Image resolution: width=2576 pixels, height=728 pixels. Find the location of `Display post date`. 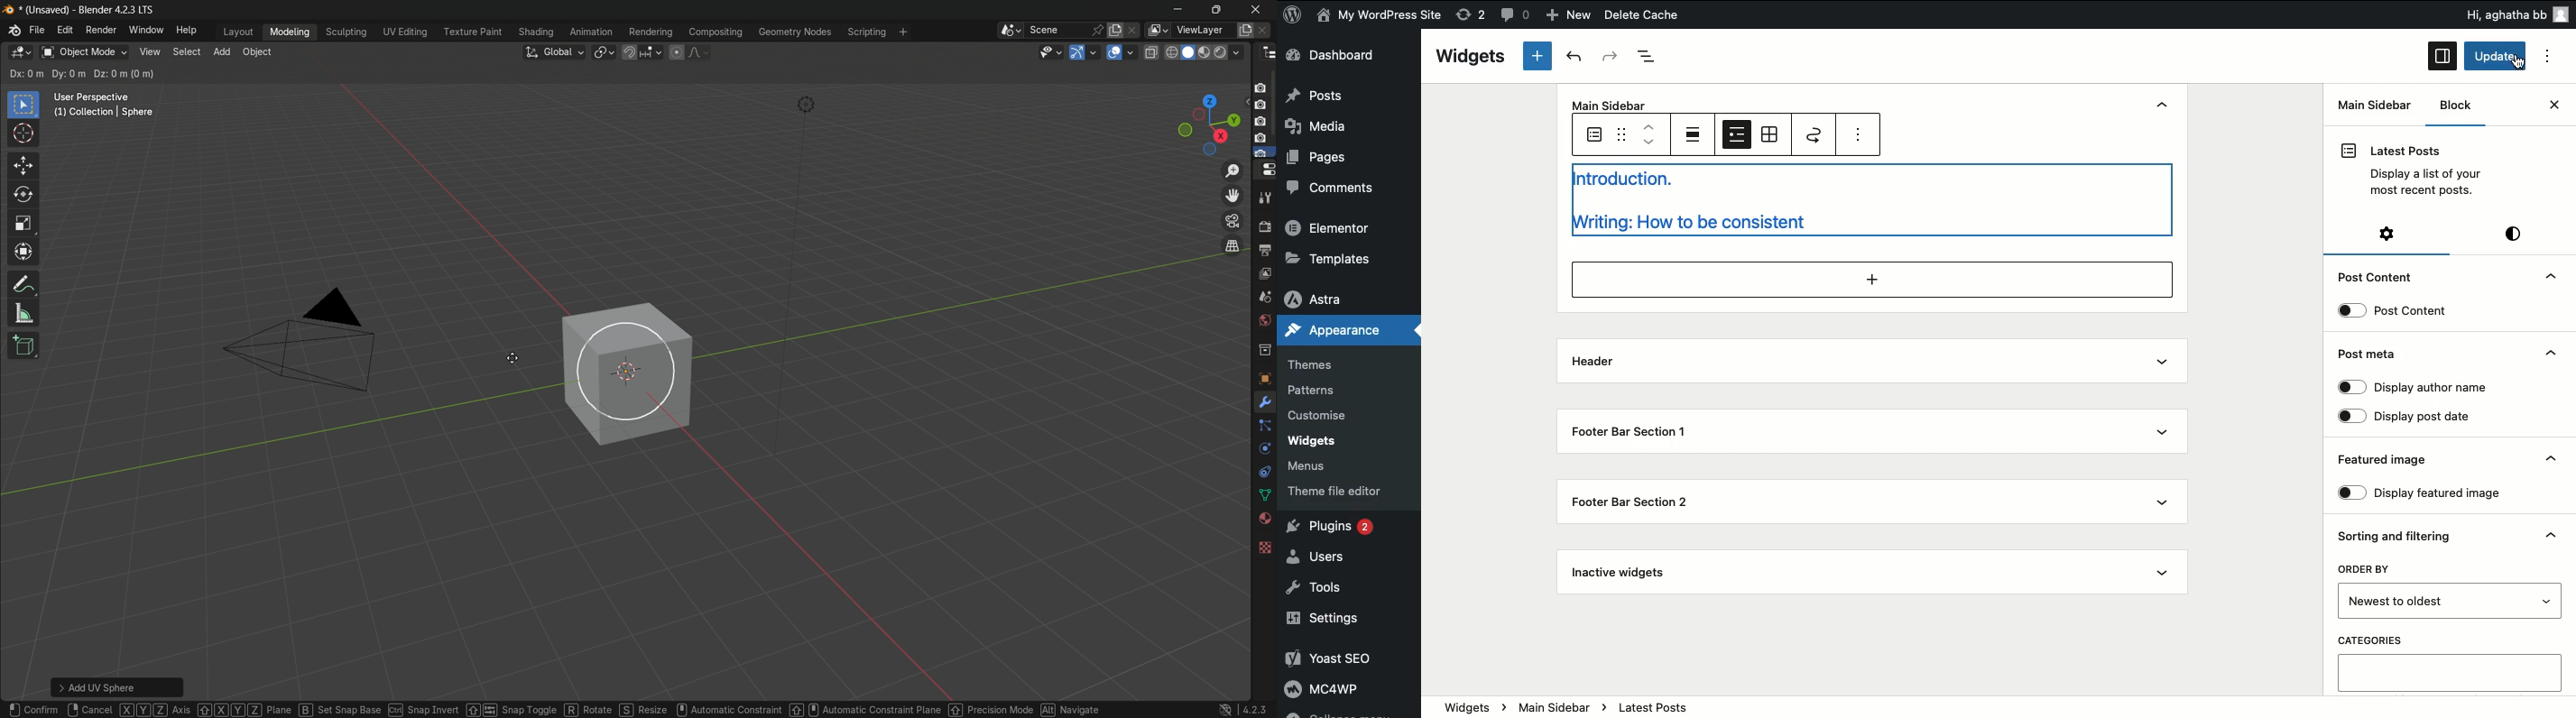

Display post date is located at coordinates (2405, 418).